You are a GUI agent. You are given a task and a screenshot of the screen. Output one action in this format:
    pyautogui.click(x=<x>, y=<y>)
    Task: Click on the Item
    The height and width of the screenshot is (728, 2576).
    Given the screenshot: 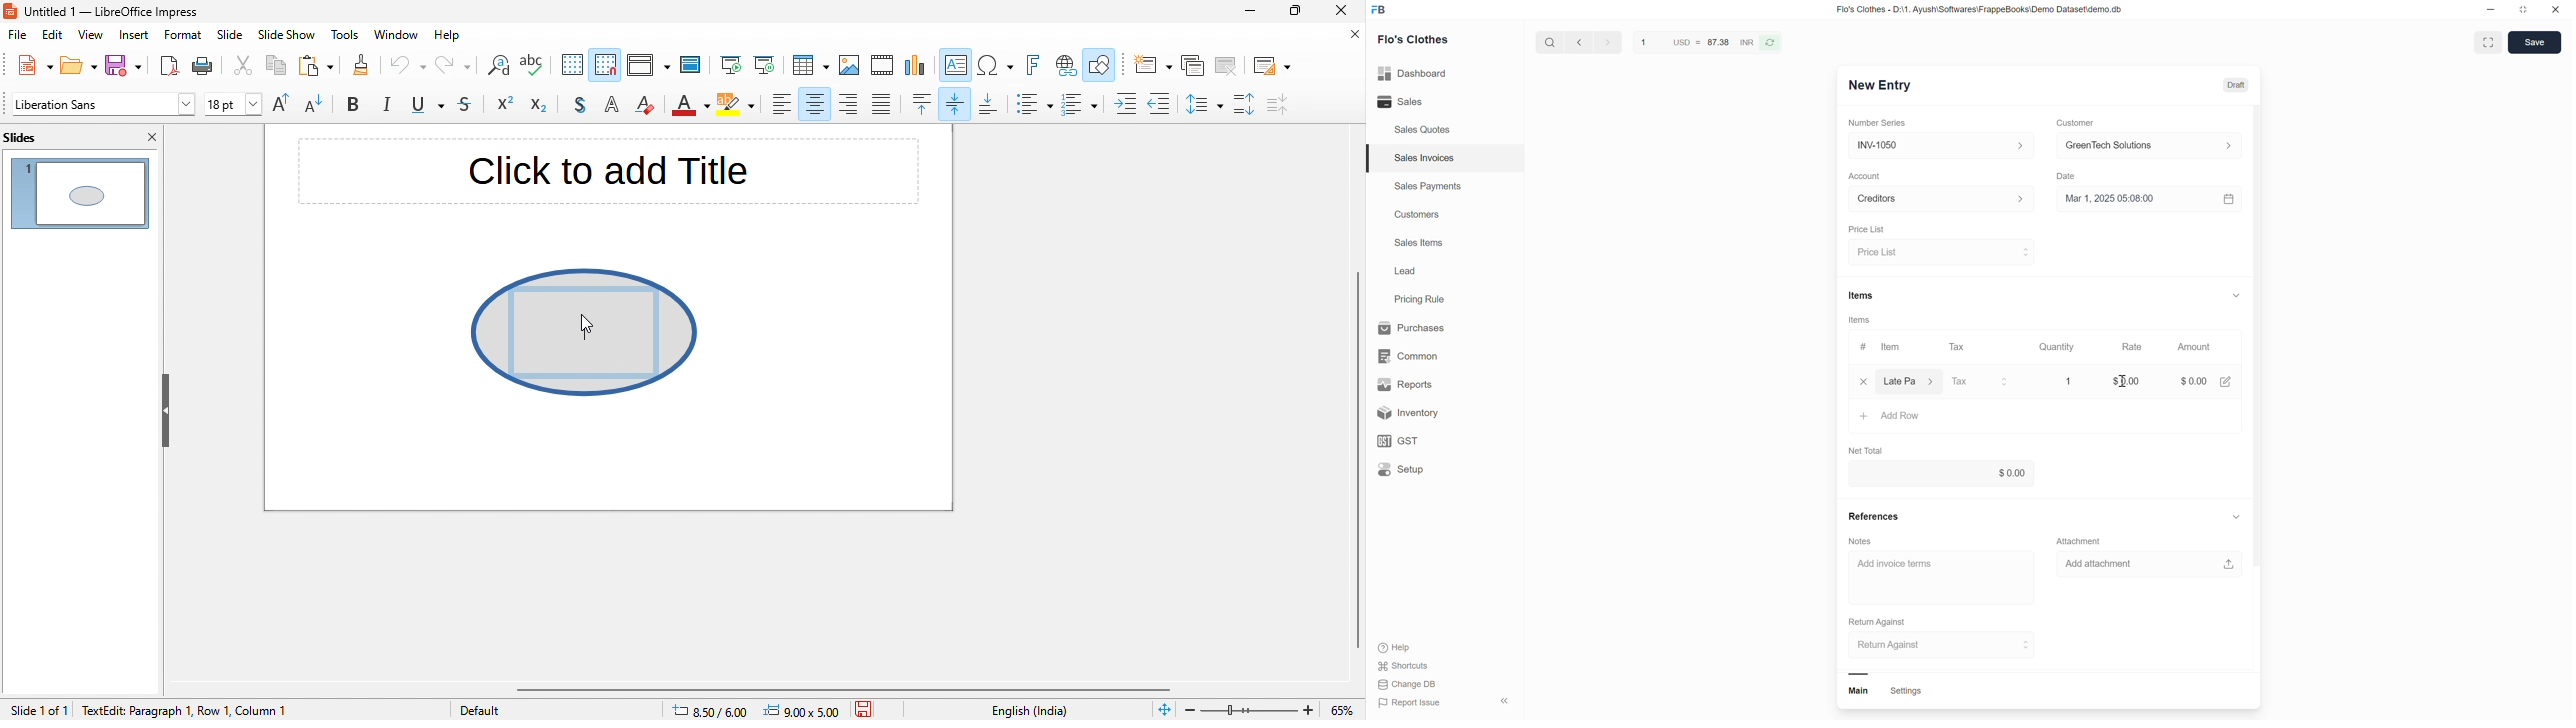 What is the action you would take?
    pyautogui.click(x=1892, y=347)
    